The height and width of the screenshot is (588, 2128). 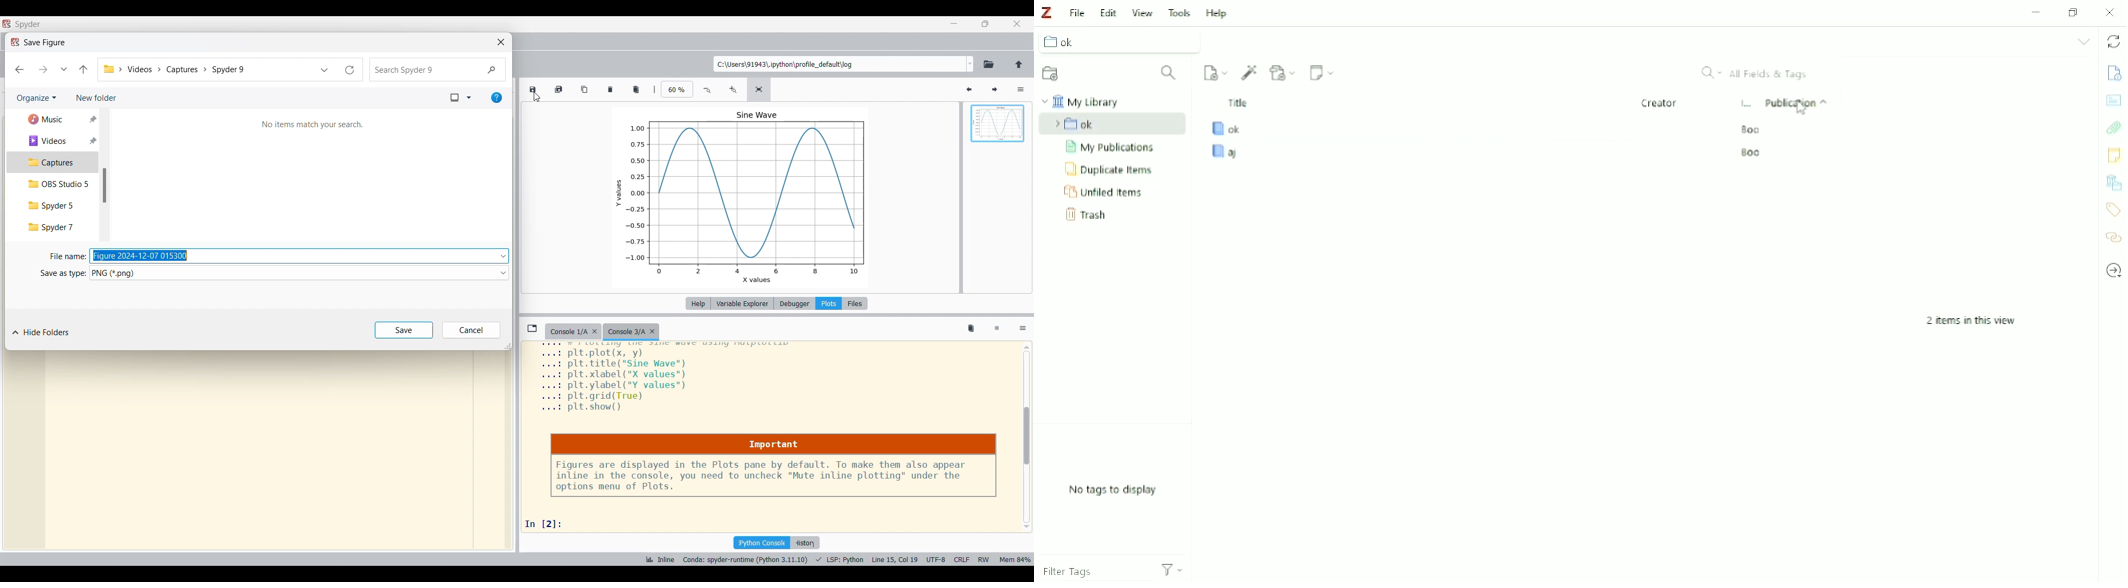 What do you see at coordinates (64, 70) in the screenshot?
I see `Recent locations` at bounding box center [64, 70].